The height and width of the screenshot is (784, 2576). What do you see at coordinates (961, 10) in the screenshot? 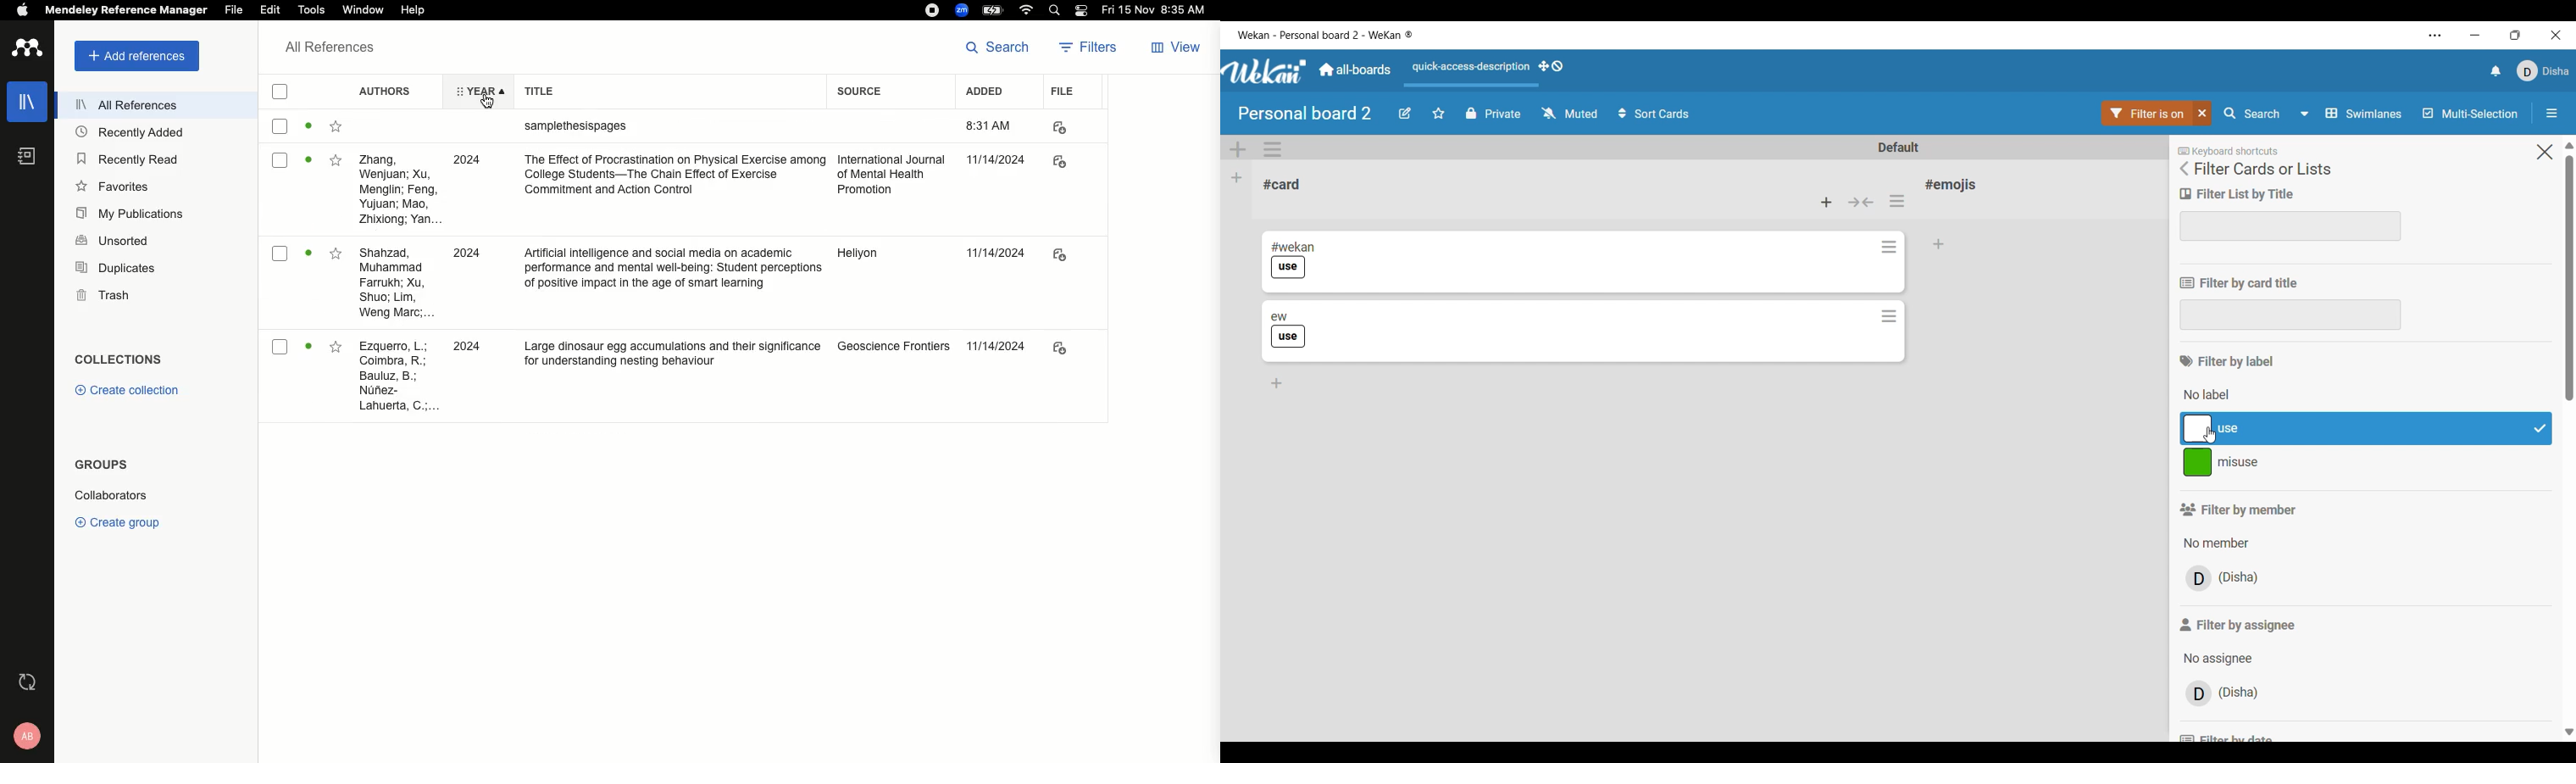
I see `Zoom` at bounding box center [961, 10].